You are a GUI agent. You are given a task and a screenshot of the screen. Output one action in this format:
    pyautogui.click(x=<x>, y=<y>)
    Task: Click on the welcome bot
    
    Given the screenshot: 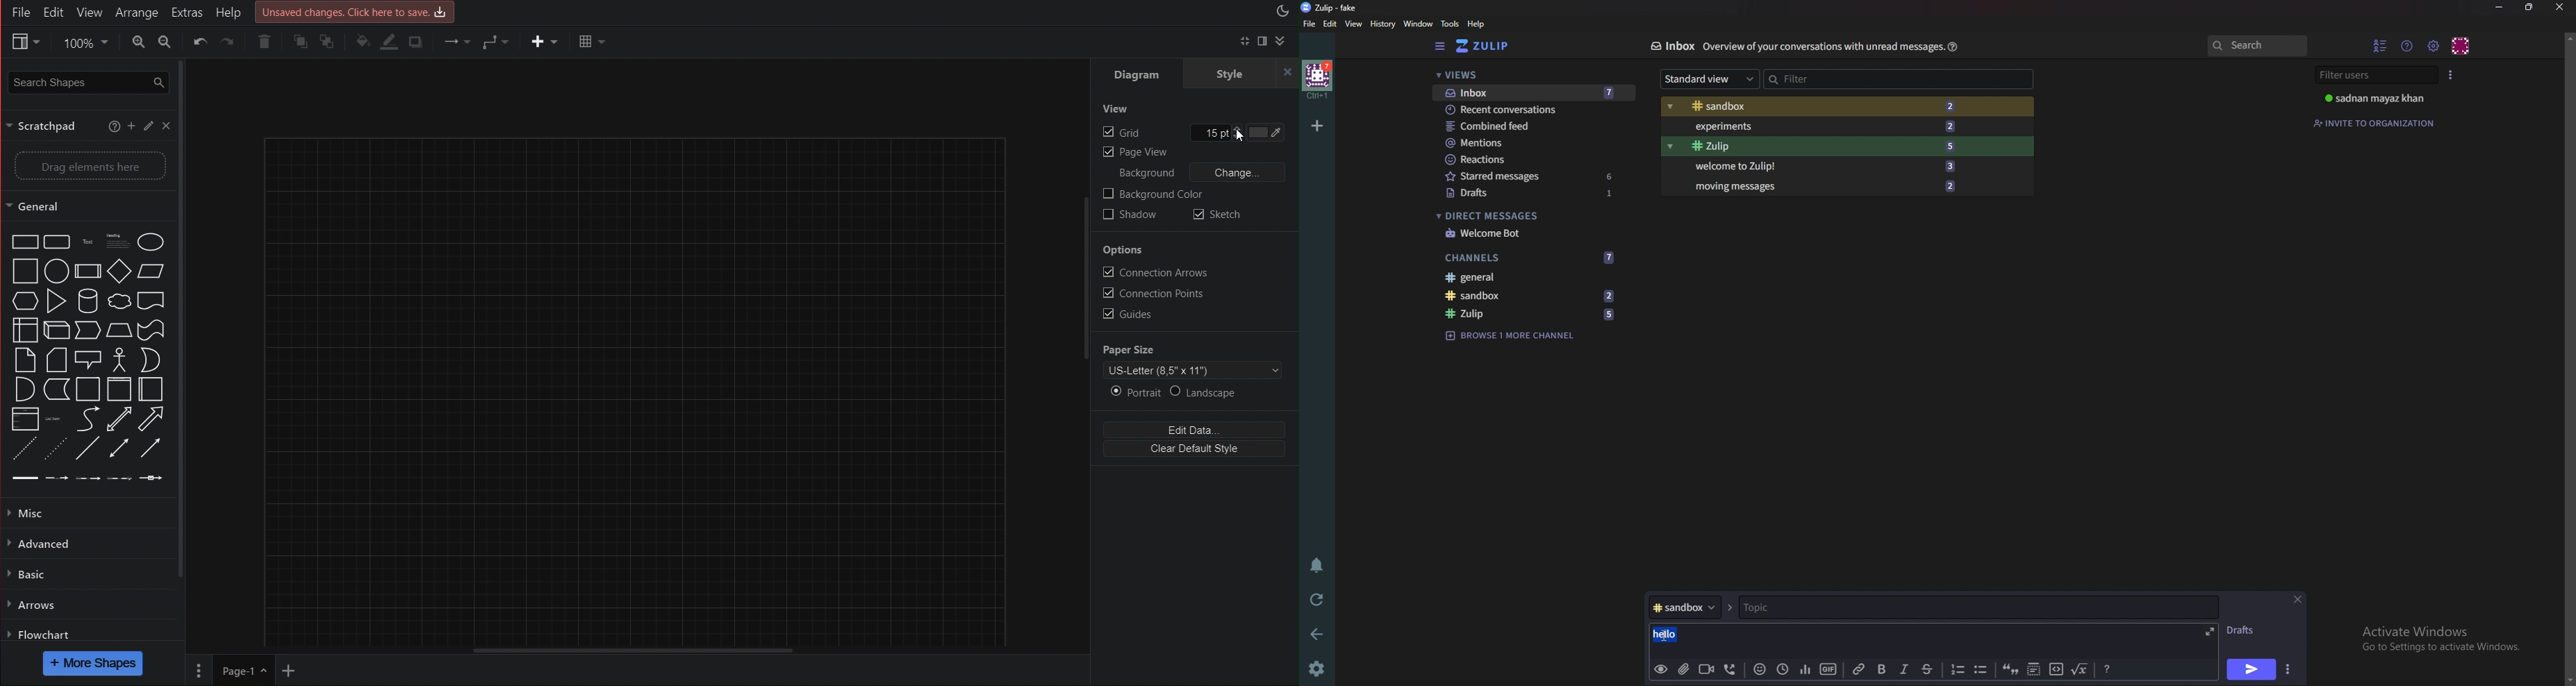 What is the action you would take?
    pyautogui.click(x=1530, y=233)
    